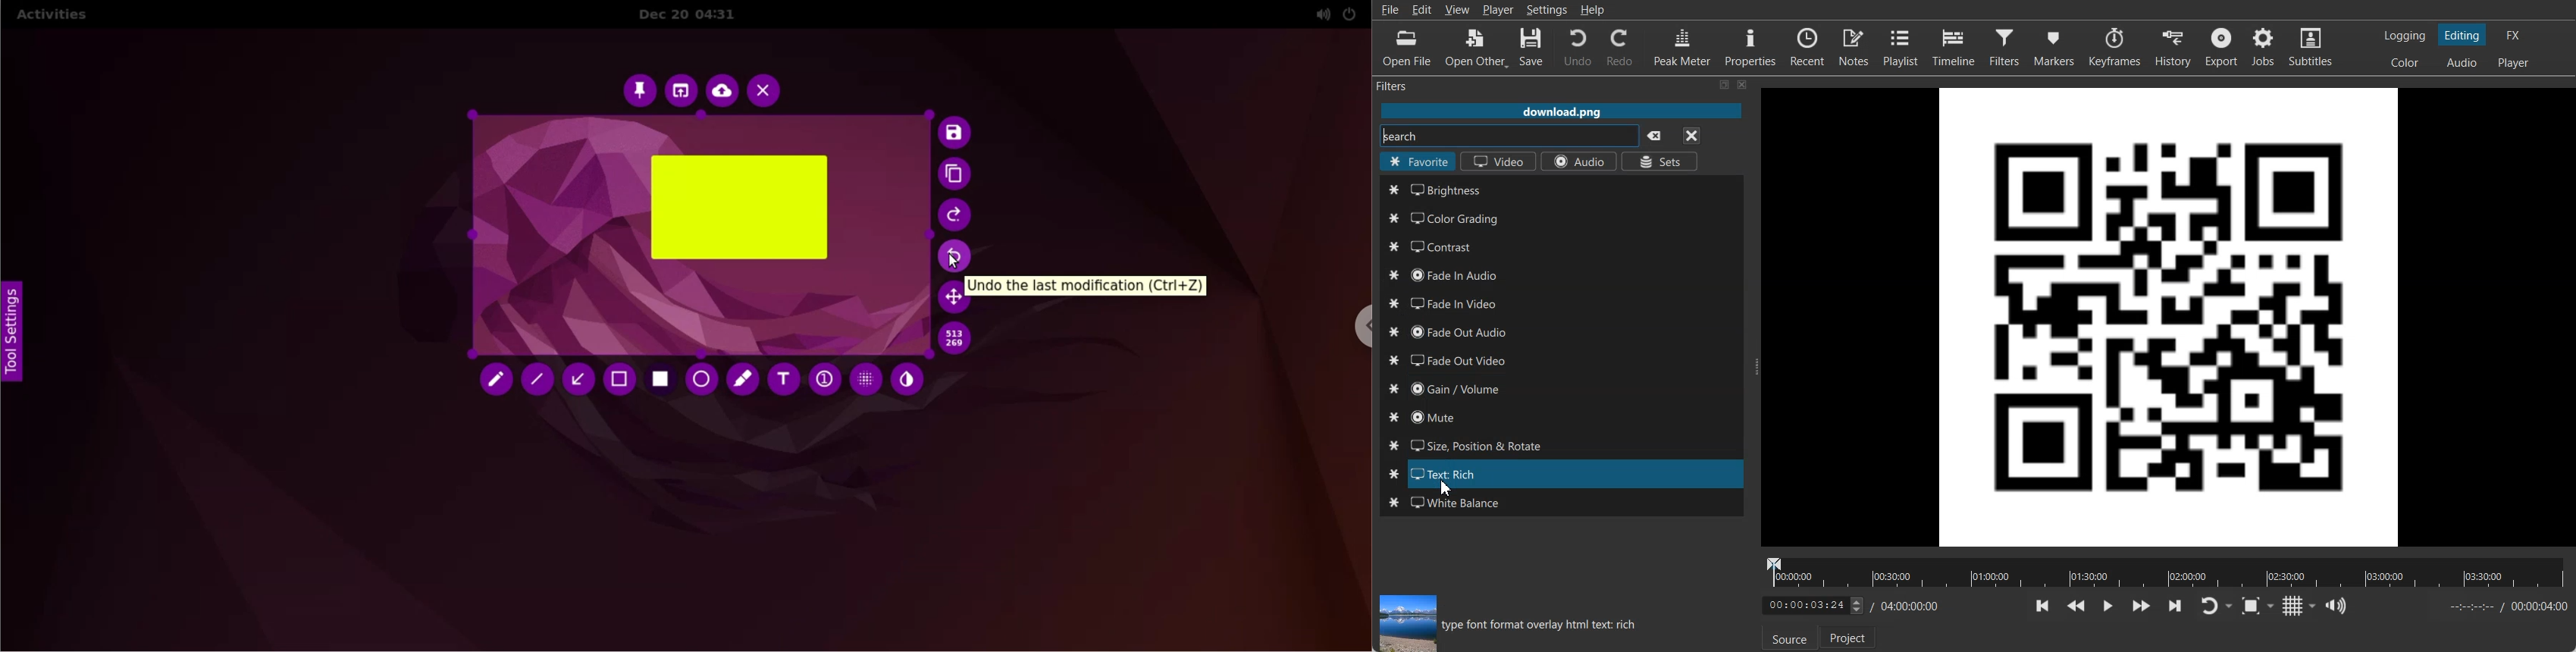 This screenshot has width=2576, height=672. I want to click on Filters, so click(1407, 85).